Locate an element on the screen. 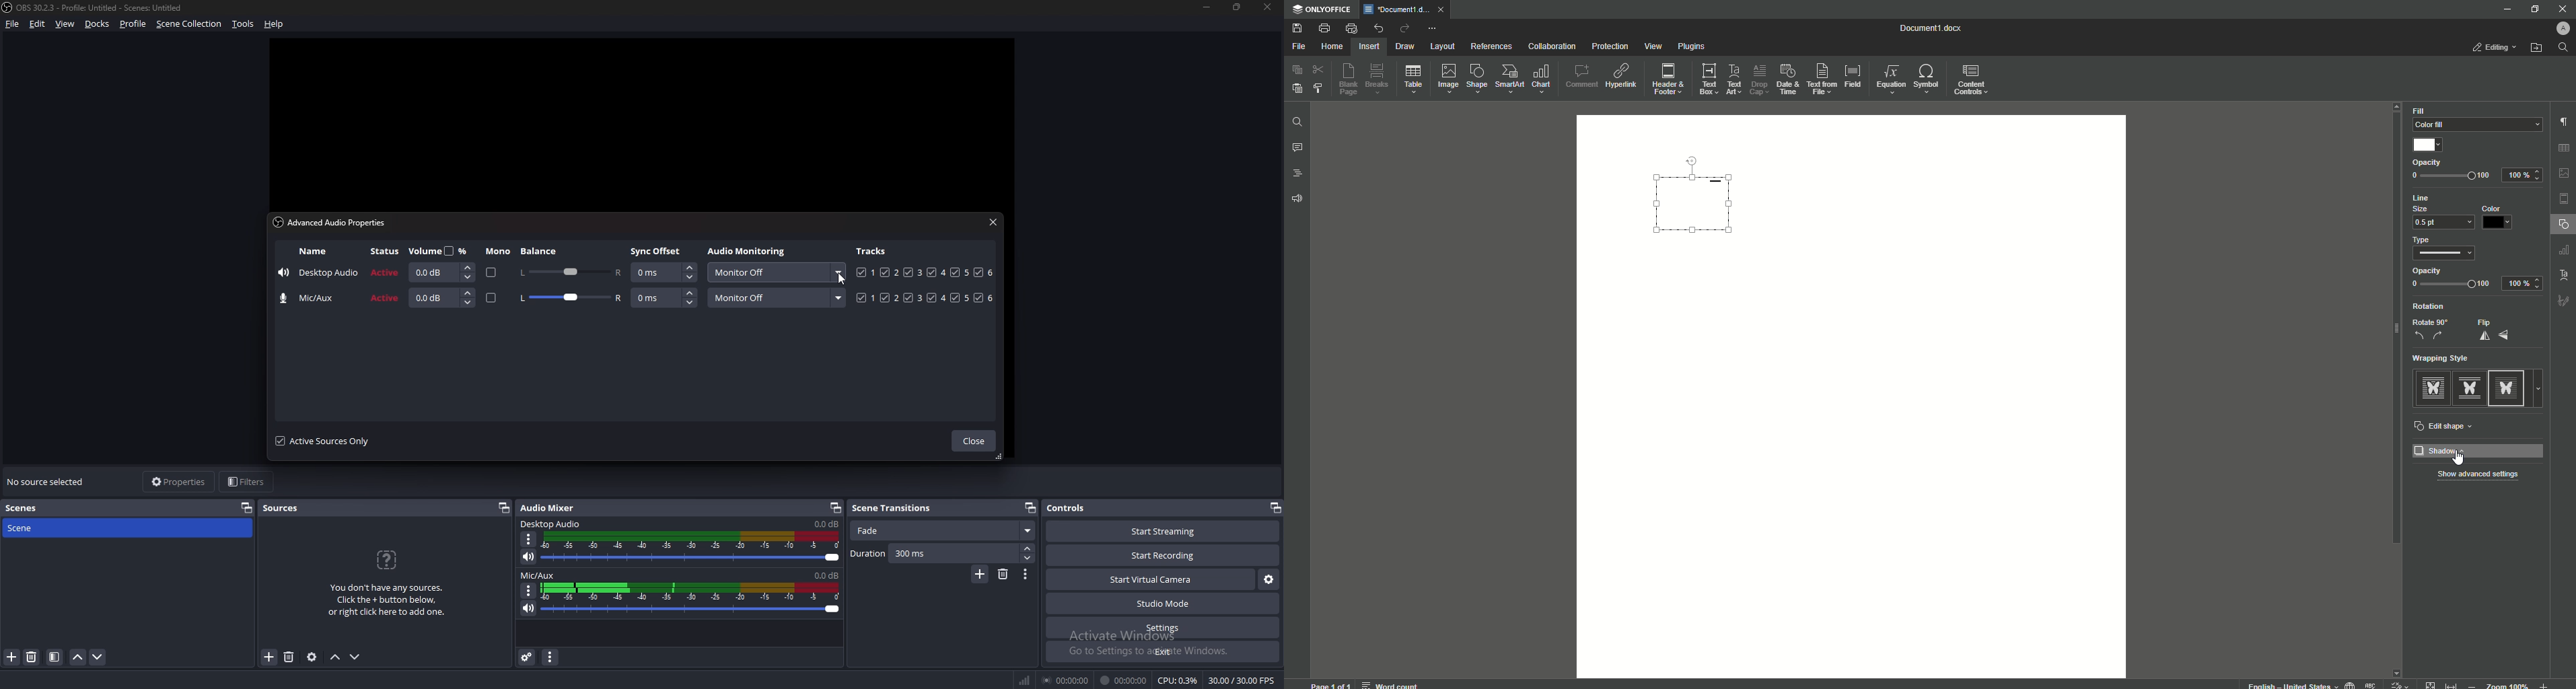 This screenshot has width=2576, height=700. mic/aux sound is located at coordinates (825, 575).